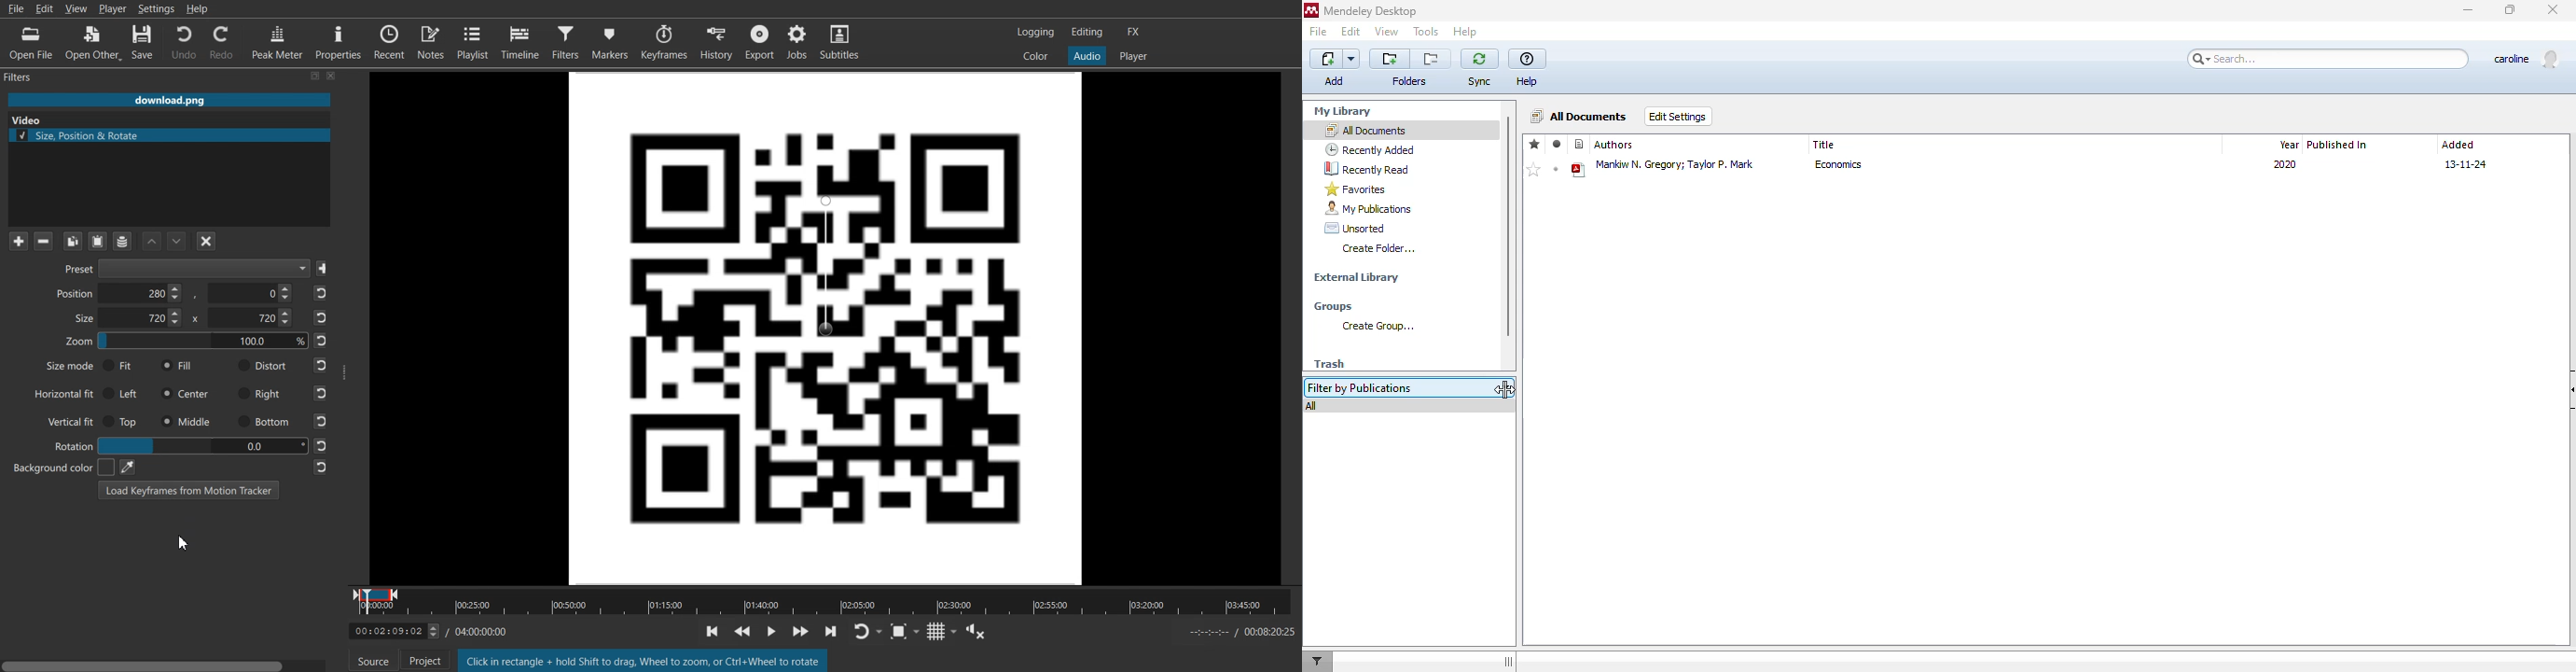 This screenshot has width=2576, height=672. Describe the element at coordinates (1508, 226) in the screenshot. I see `vertical scroll bar` at that location.